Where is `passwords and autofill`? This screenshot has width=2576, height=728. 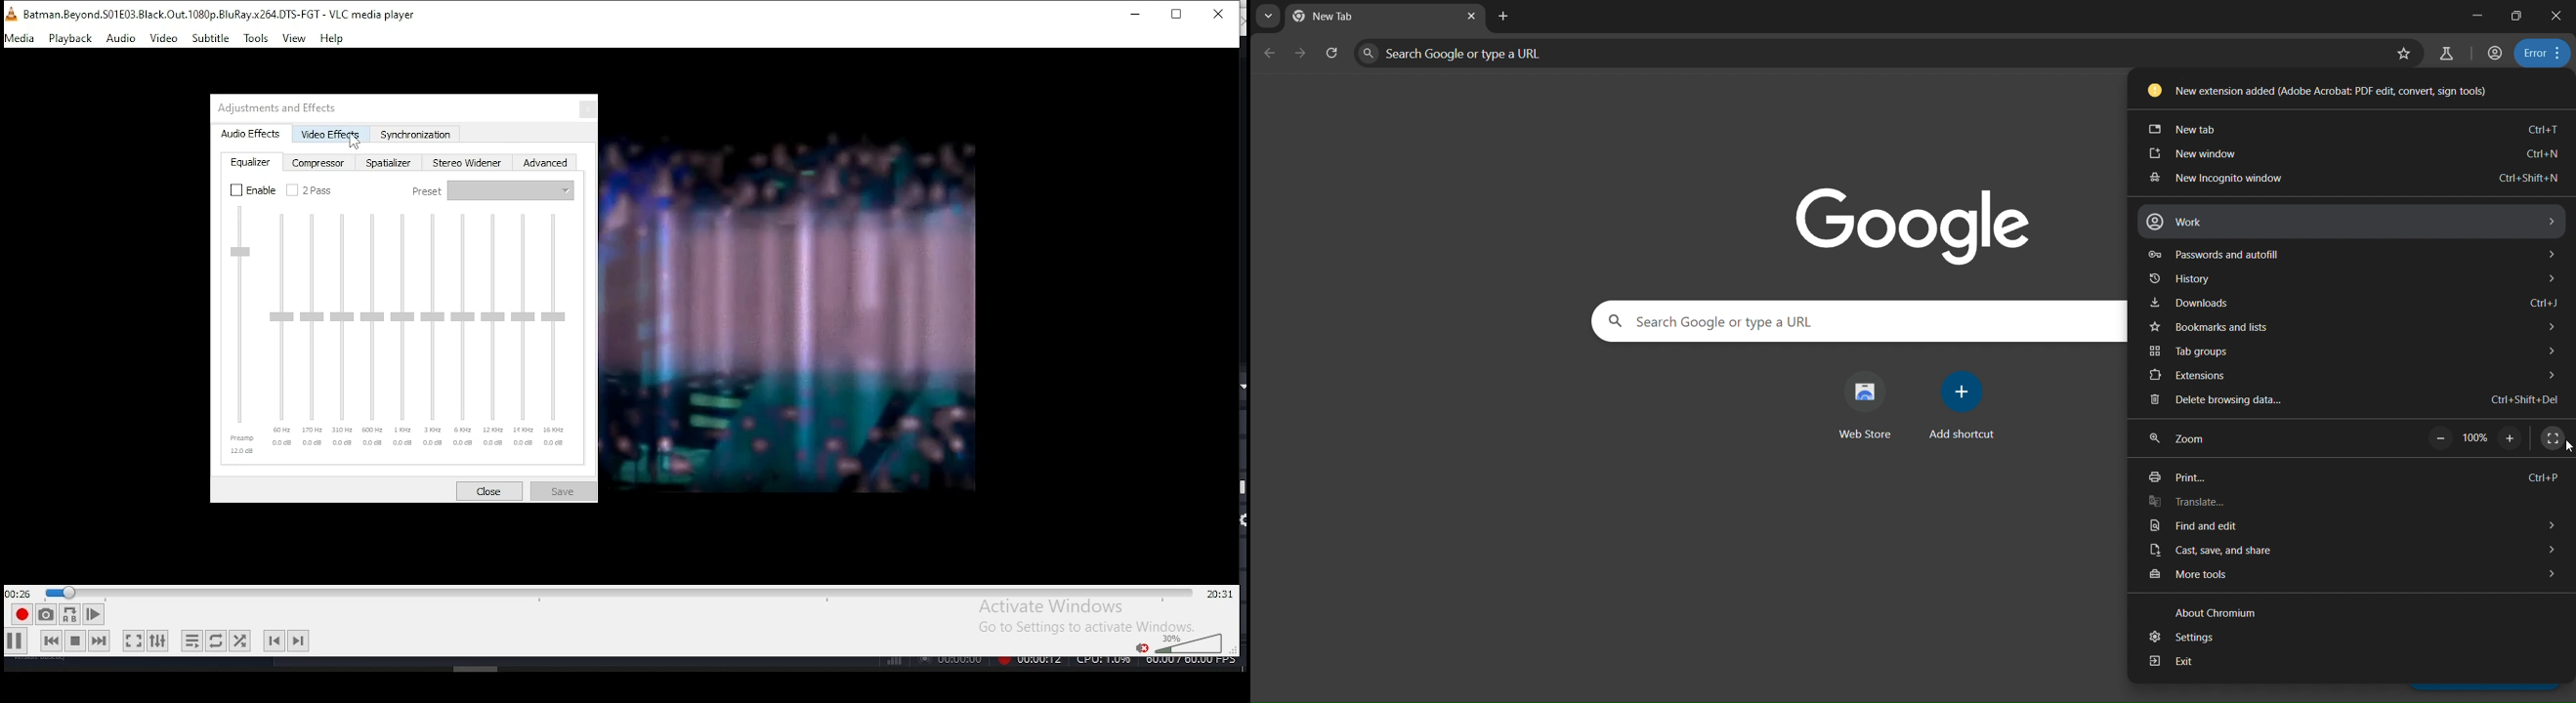
passwords and autofill is located at coordinates (2357, 253).